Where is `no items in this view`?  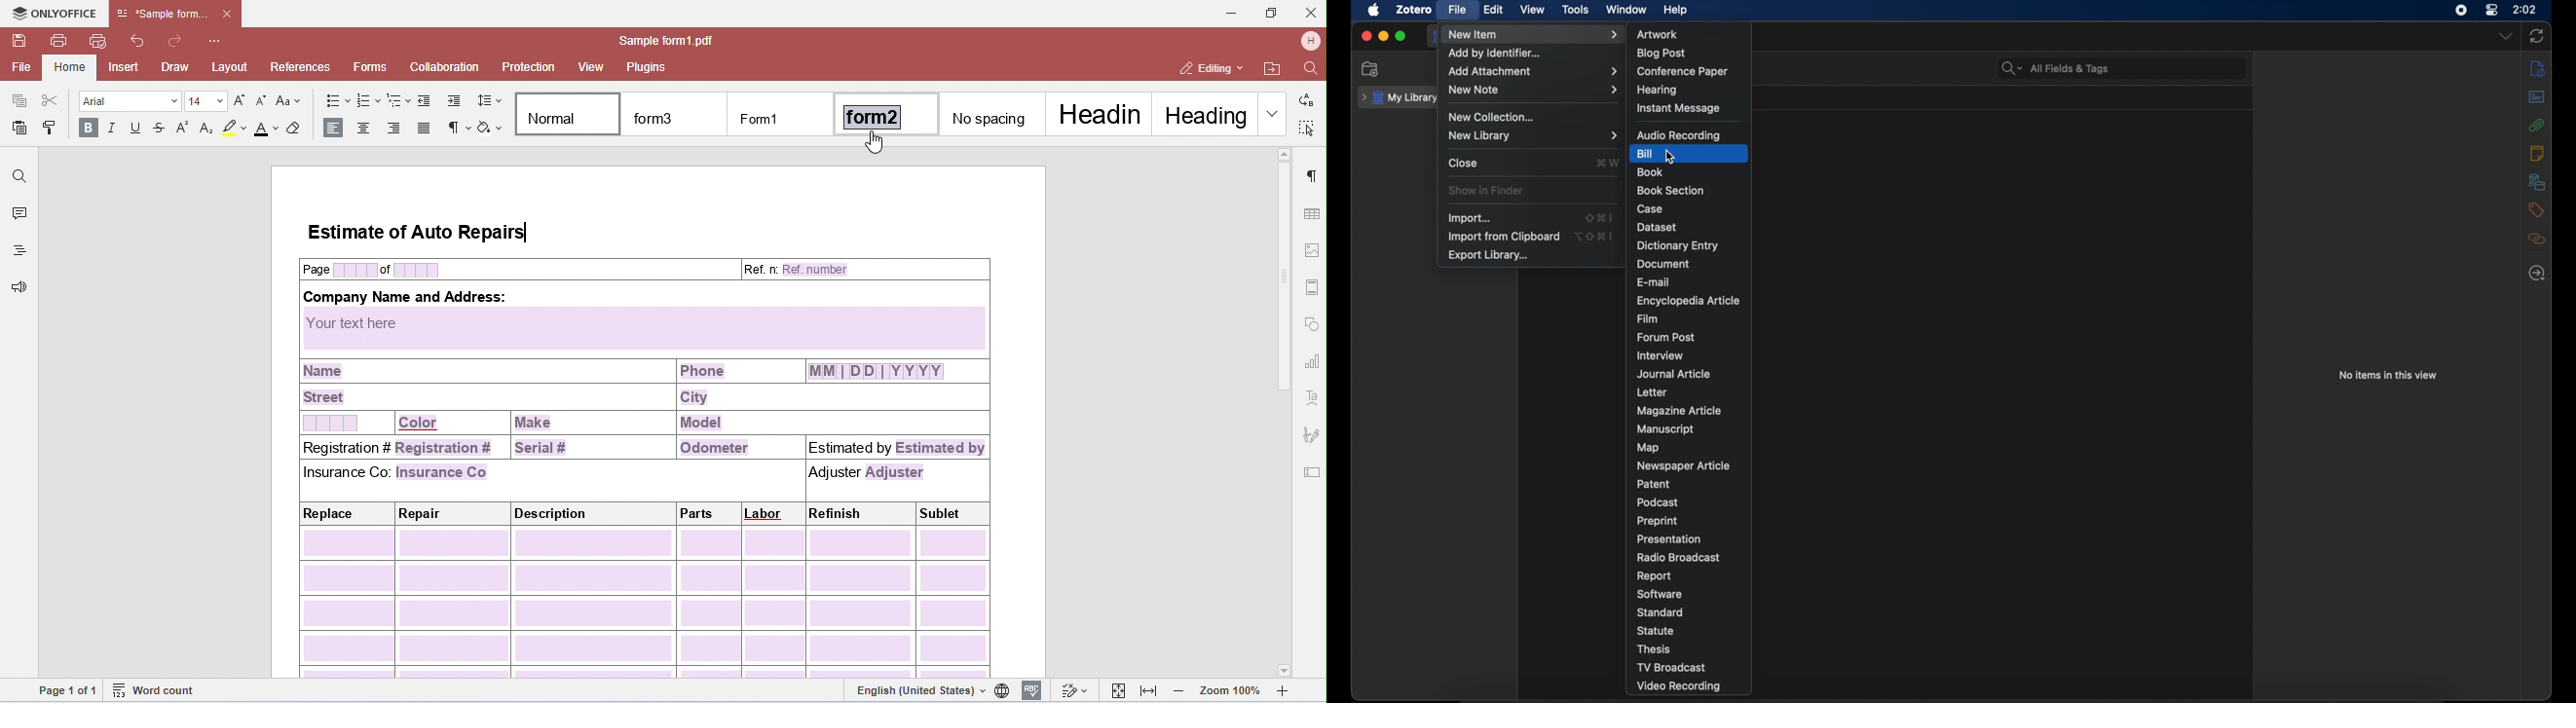 no items in this view is located at coordinates (2388, 375).